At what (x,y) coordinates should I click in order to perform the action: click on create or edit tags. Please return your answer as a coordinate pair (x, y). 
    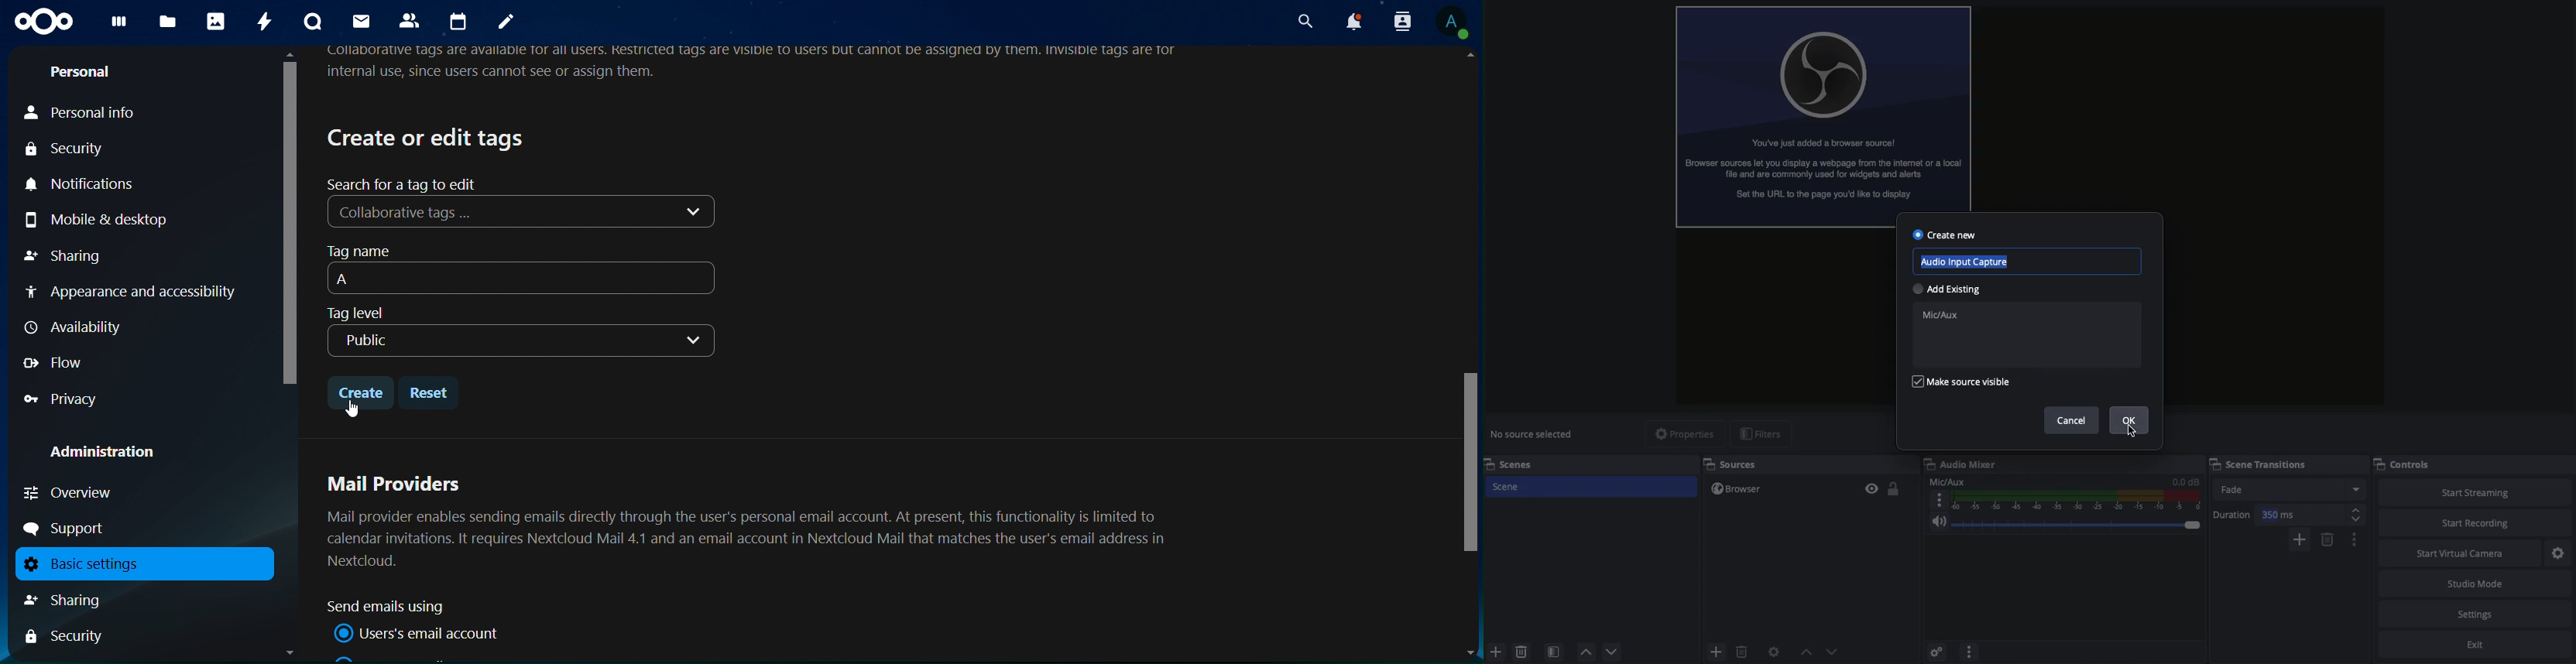
    Looking at the image, I should click on (428, 137).